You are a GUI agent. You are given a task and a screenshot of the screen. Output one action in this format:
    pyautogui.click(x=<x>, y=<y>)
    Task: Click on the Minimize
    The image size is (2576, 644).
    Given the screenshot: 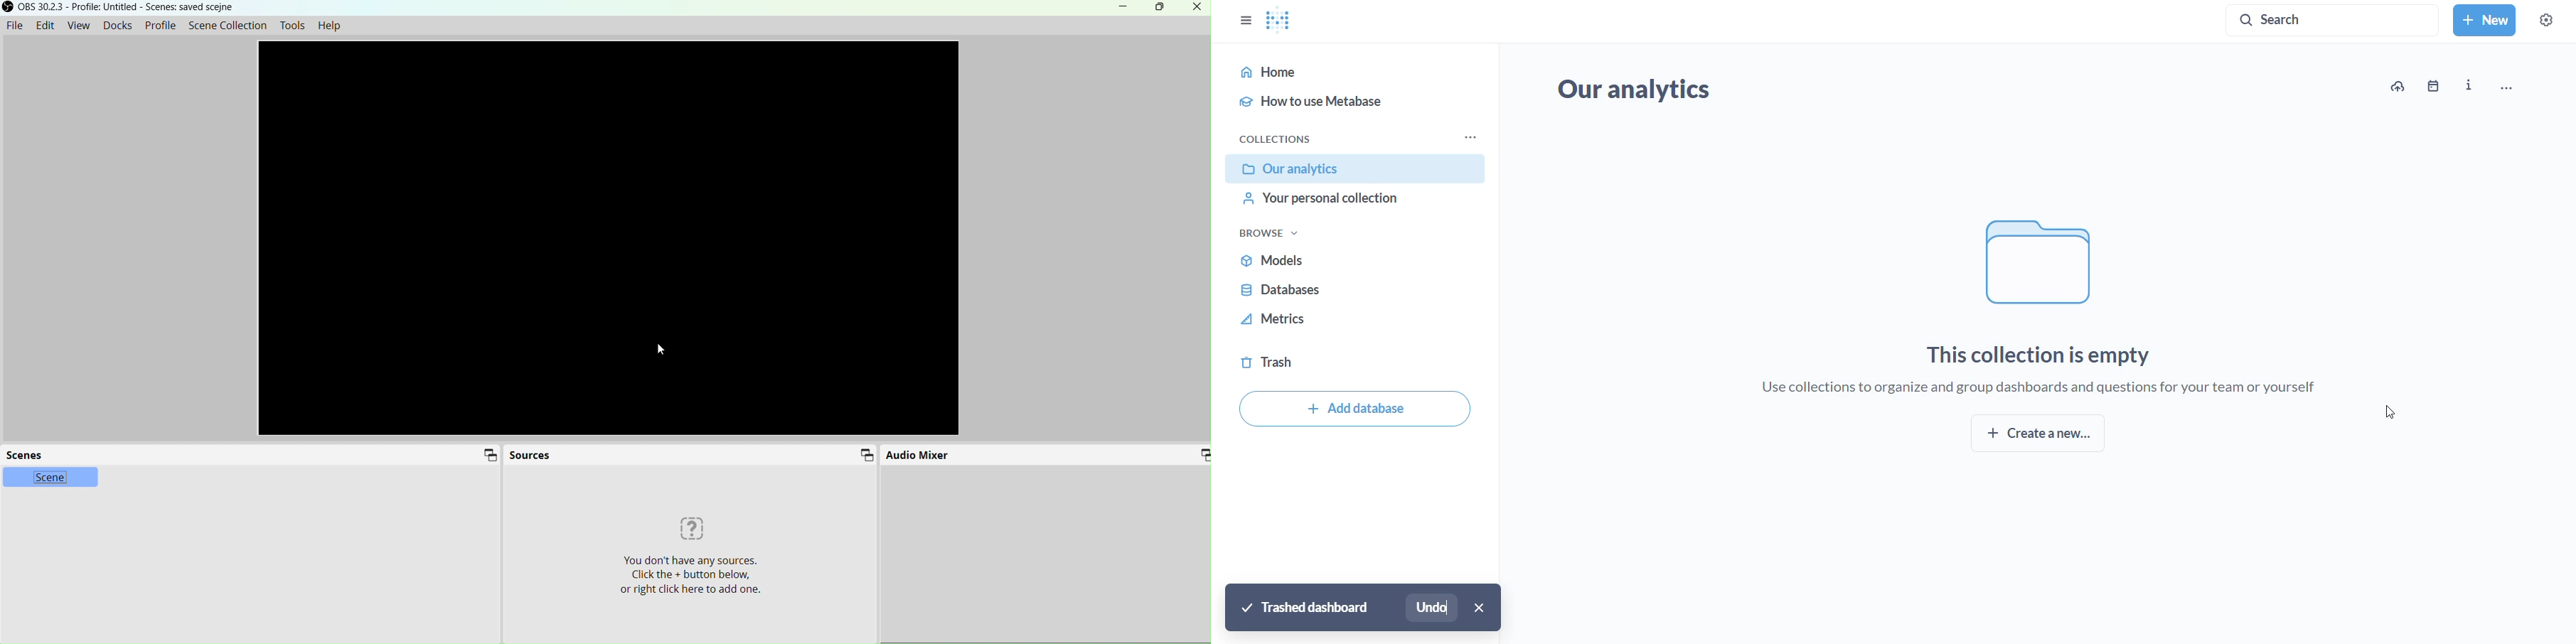 What is the action you would take?
    pyautogui.click(x=489, y=455)
    